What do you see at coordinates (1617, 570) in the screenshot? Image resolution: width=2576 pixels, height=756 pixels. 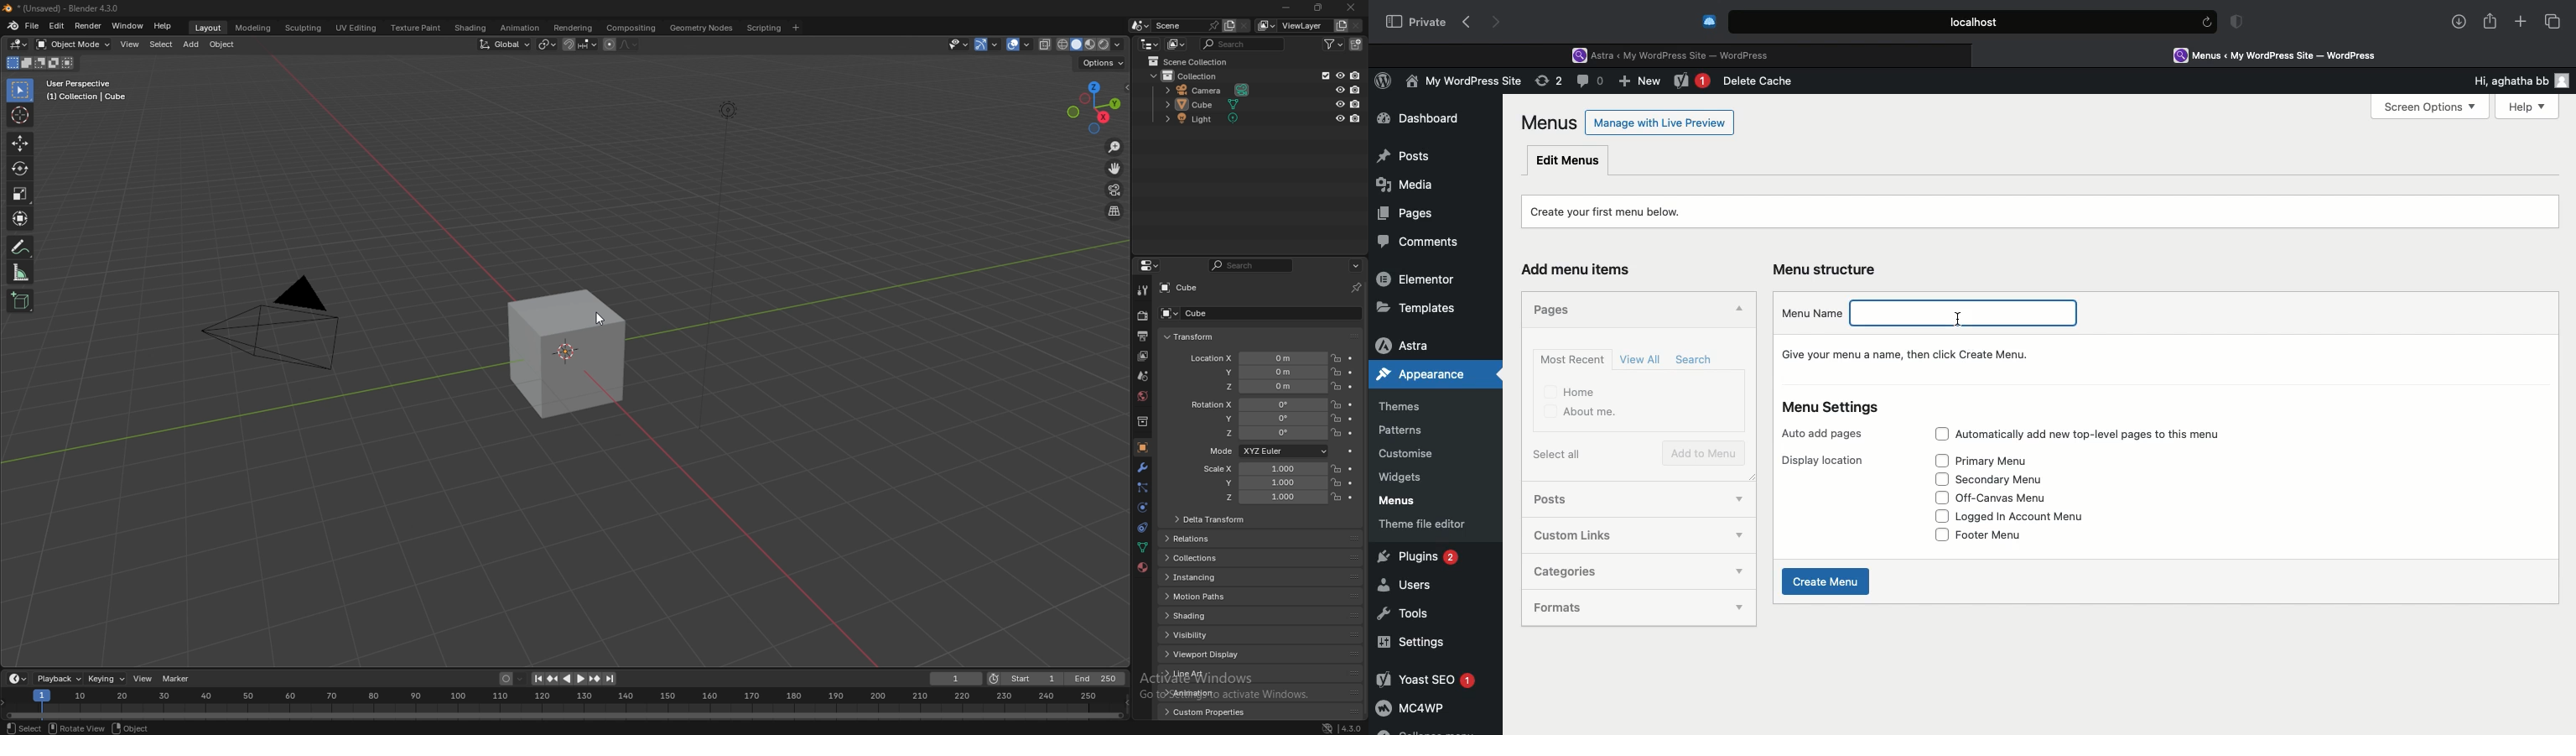 I see `Categories` at bounding box center [1617, 570].